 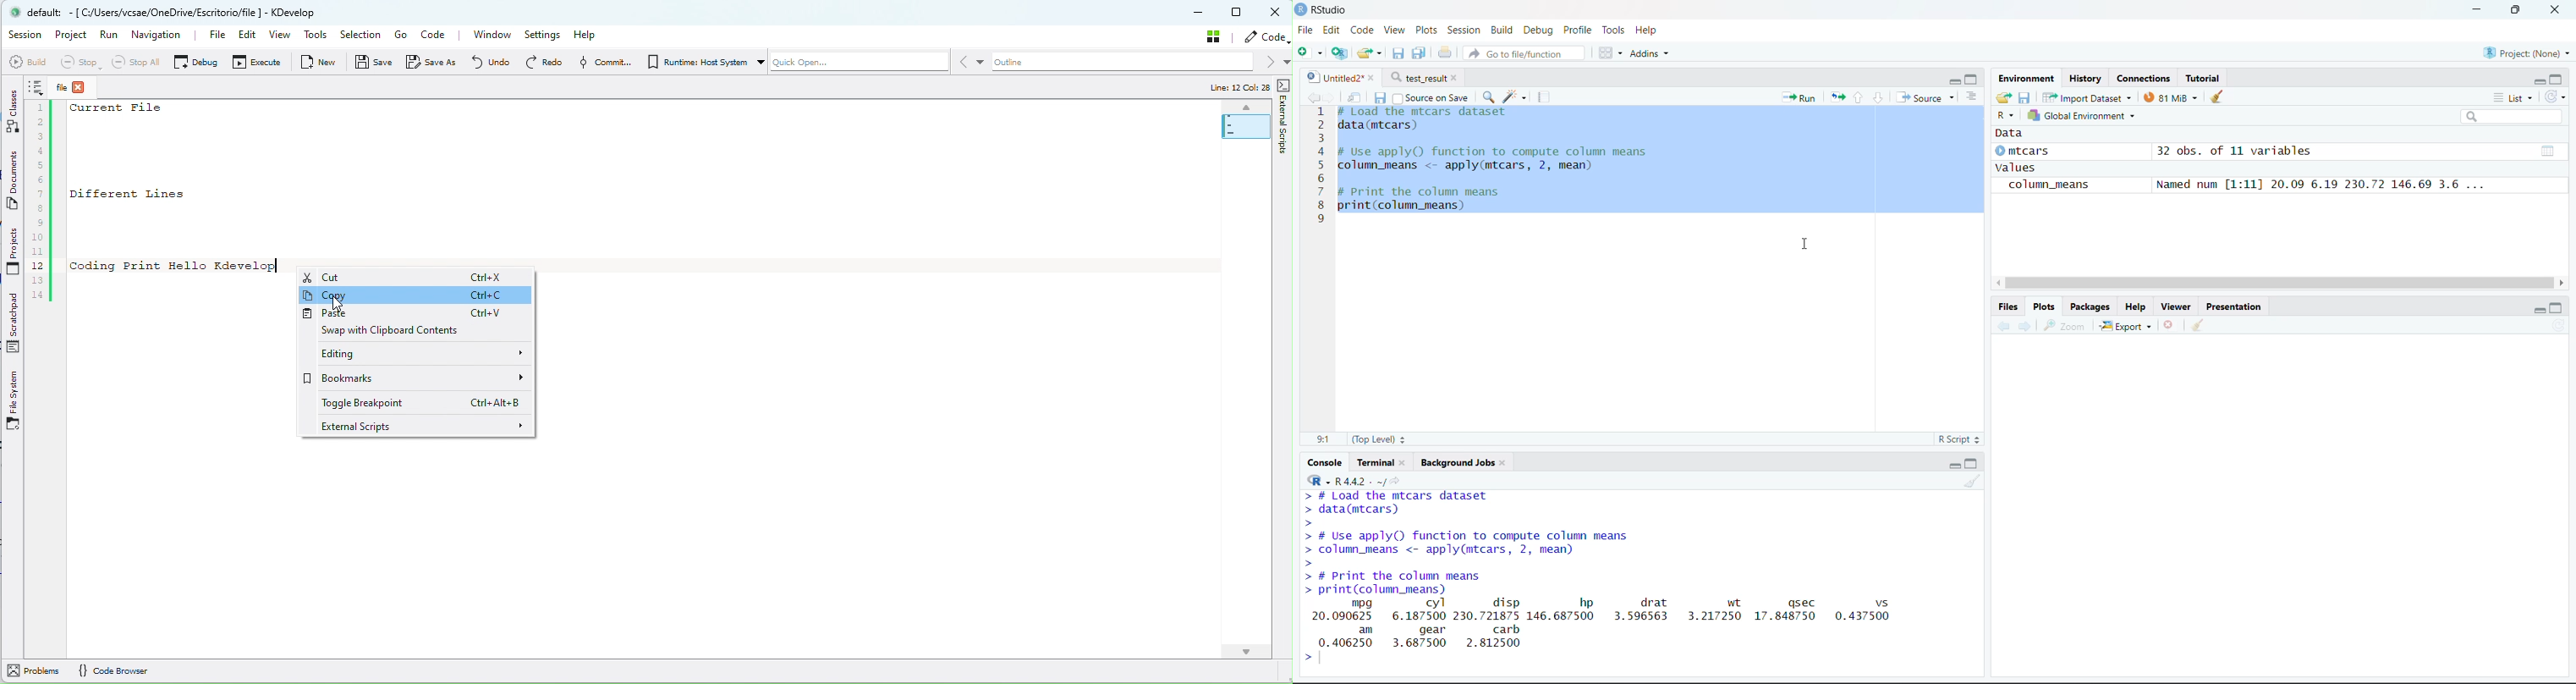 What do you see at coordinates (2234, 304) in the screenshot?
I see `Presentation` at bounding box center [2234, 304].